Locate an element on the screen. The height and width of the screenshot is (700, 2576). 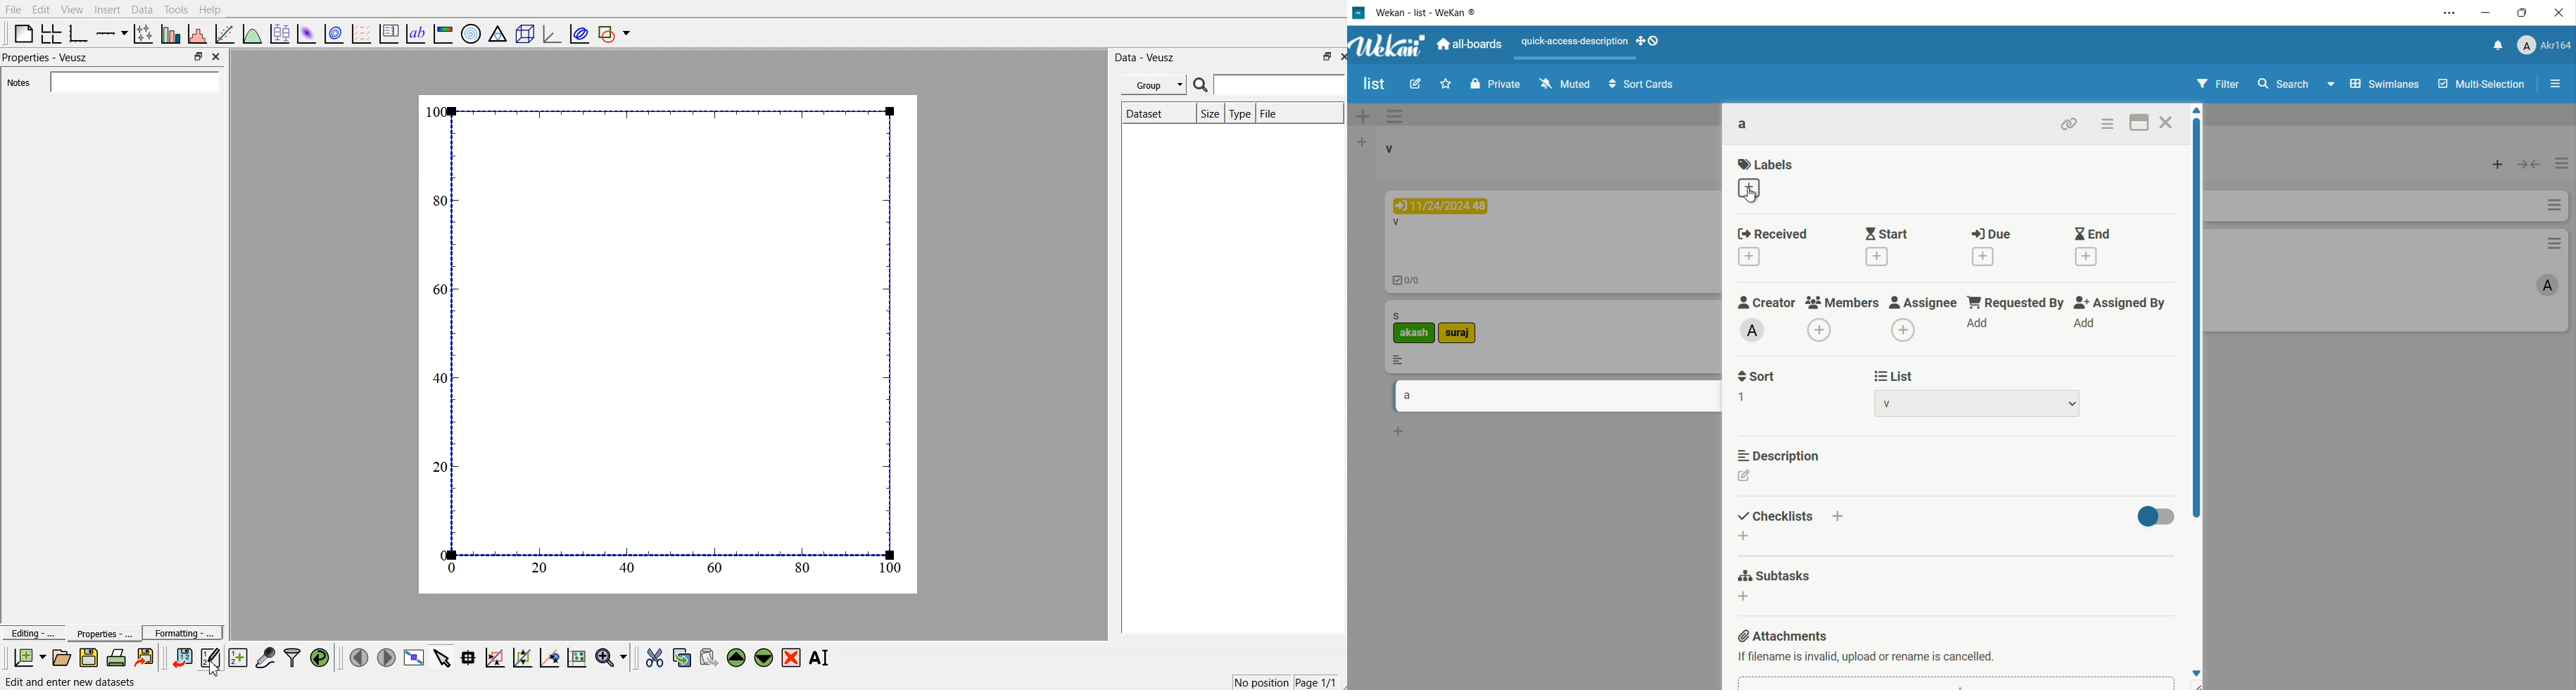
more is located at coordinates (1401, 360).